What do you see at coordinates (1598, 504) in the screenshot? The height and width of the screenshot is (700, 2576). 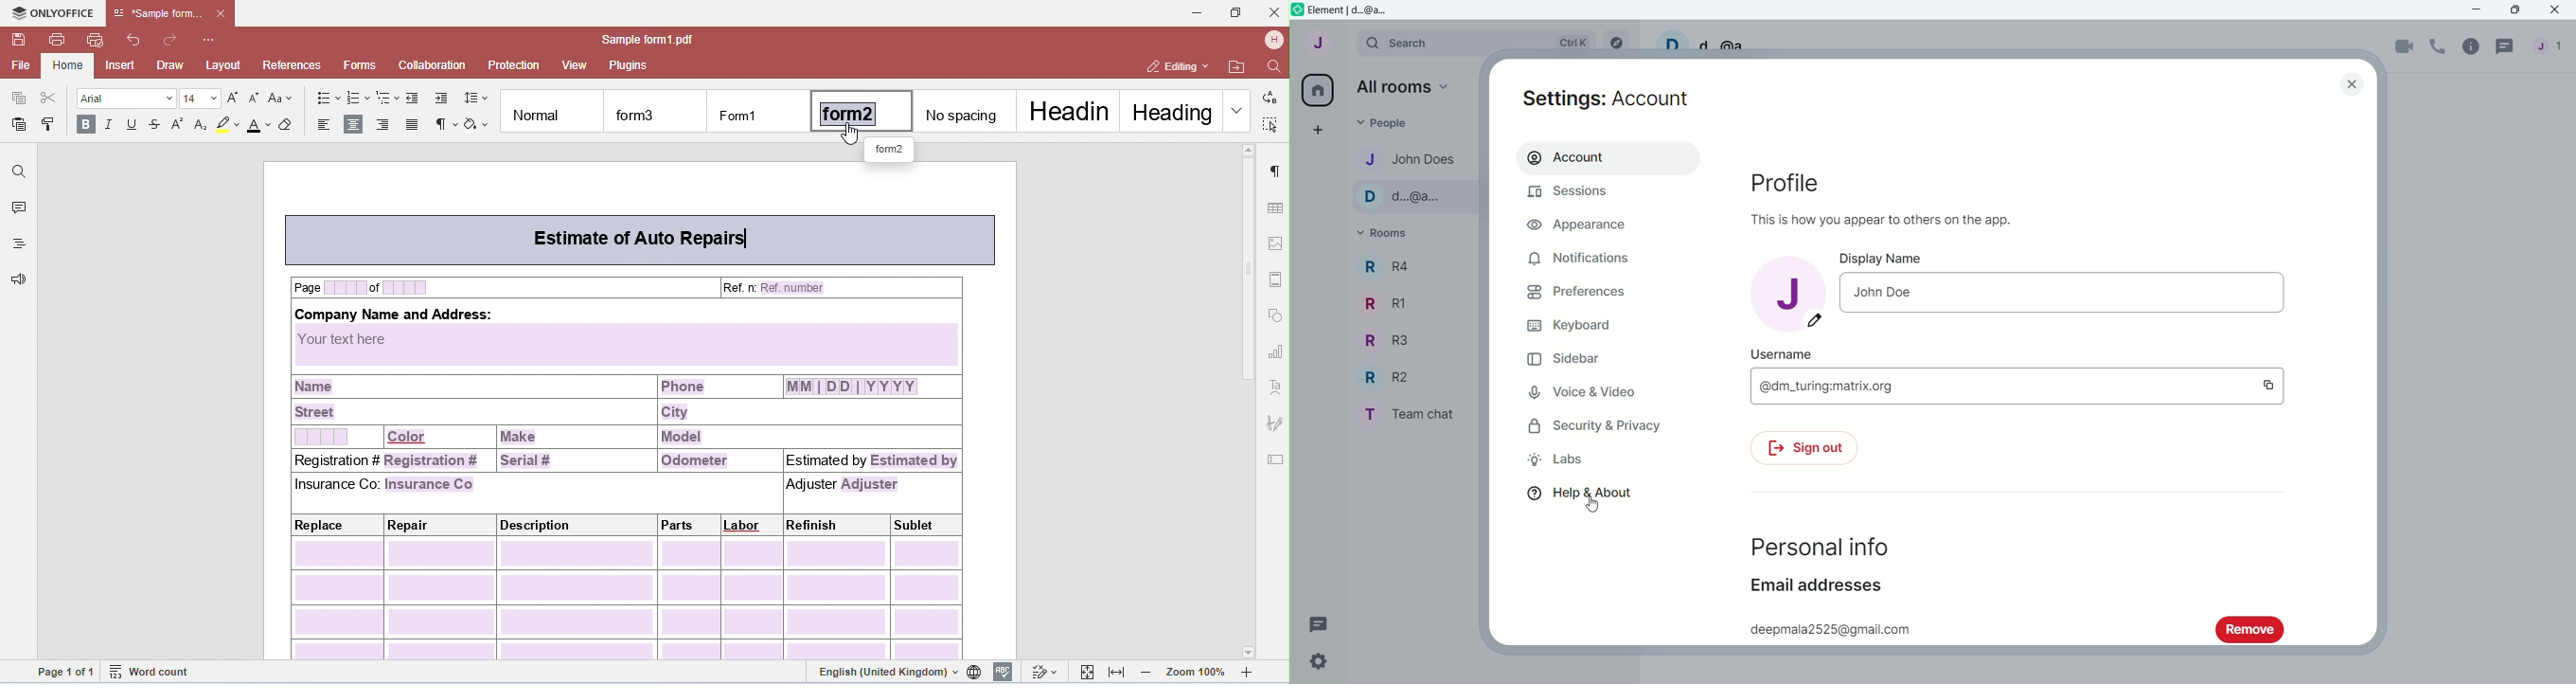 I see `cursor` at bounding box center [1598, 504].